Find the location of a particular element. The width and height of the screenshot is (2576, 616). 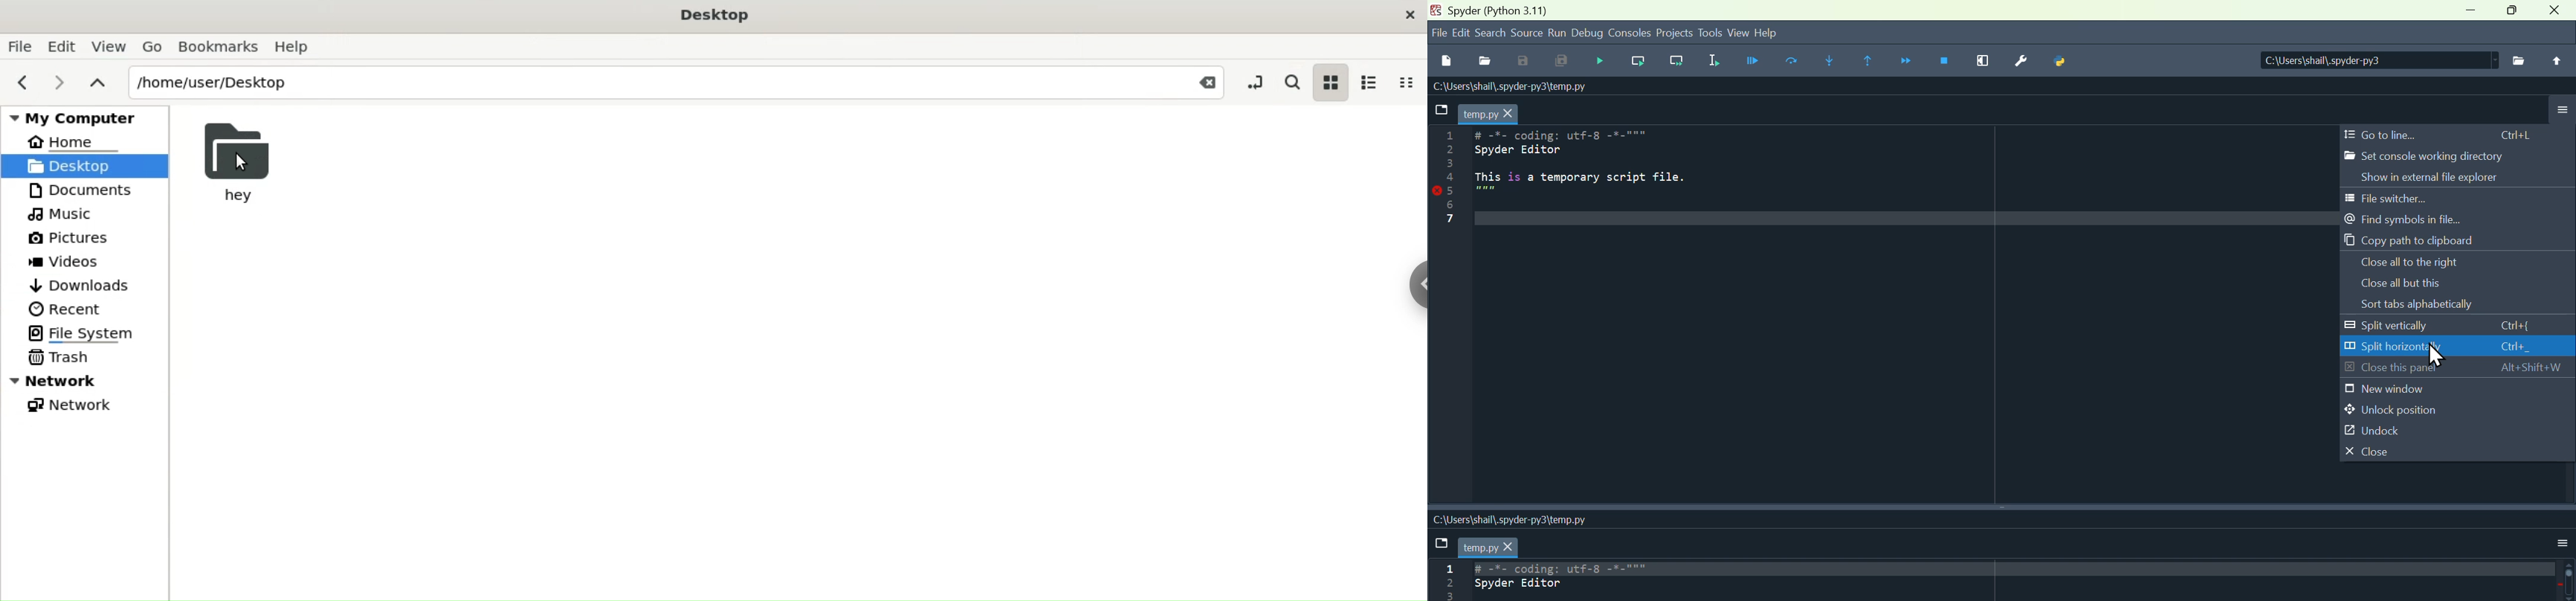

Source is located at coordinates (1527, 36).